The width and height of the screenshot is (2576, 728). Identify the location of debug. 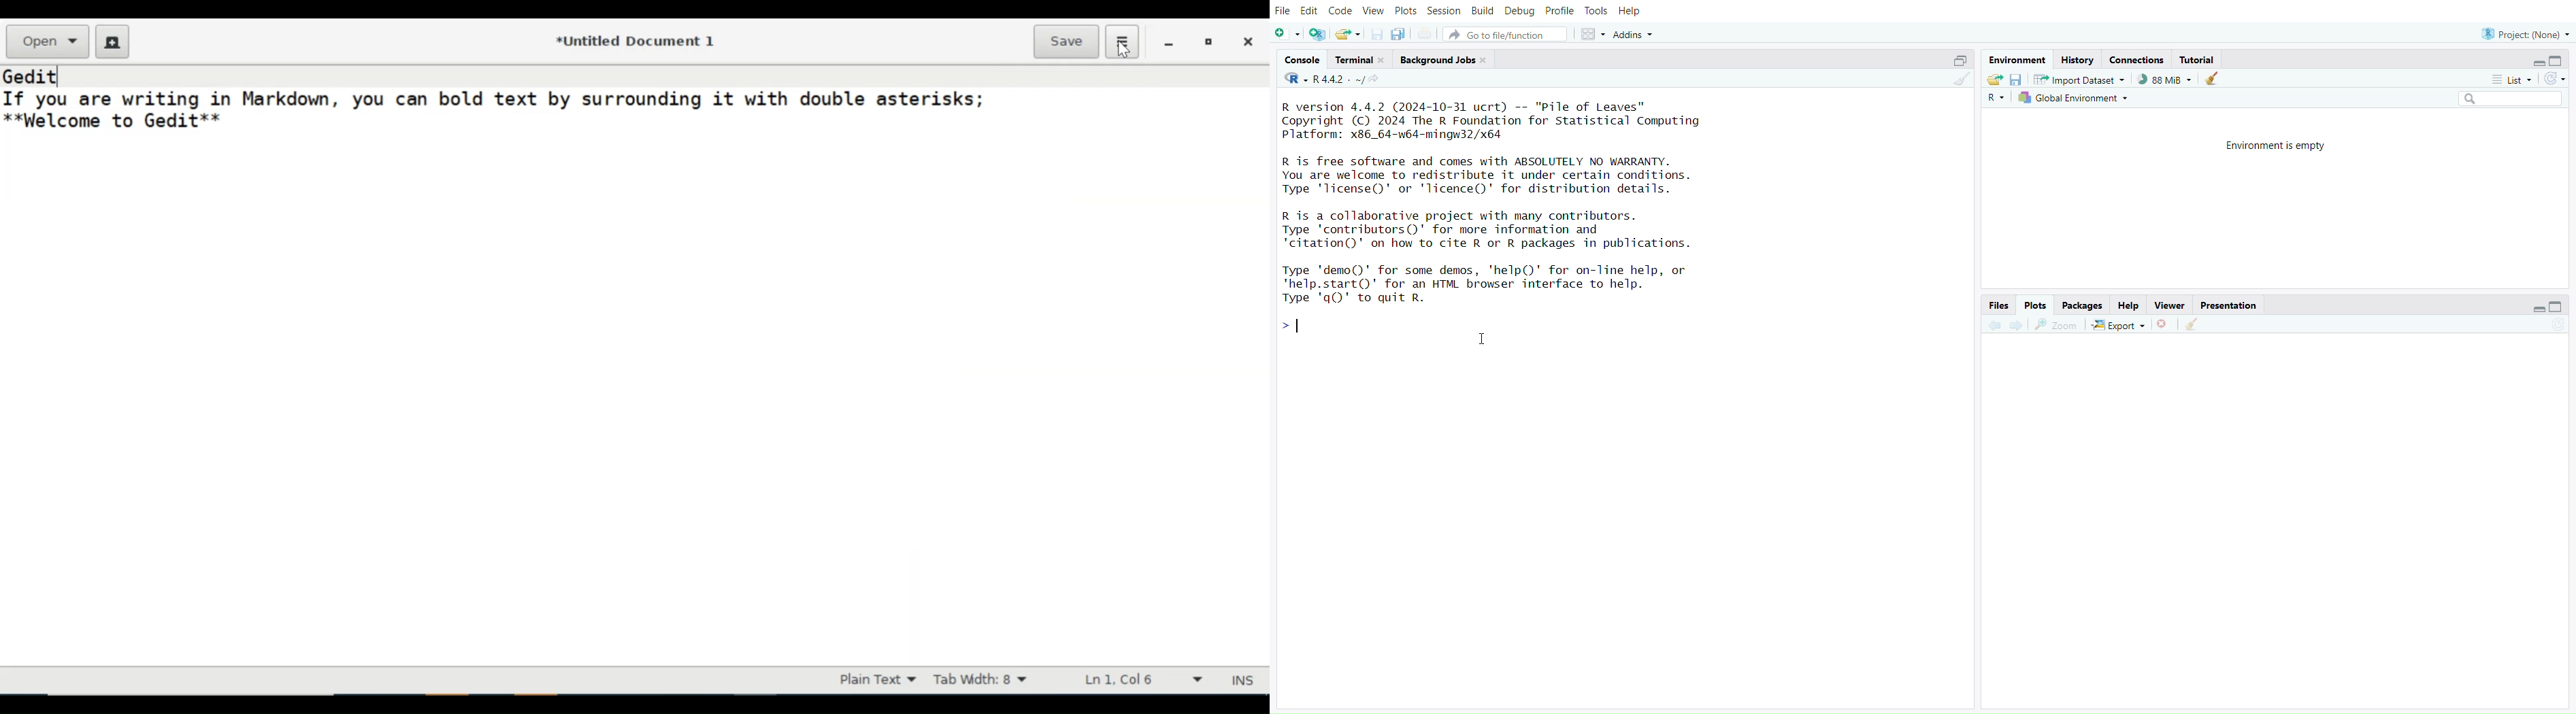
(1519, 11).